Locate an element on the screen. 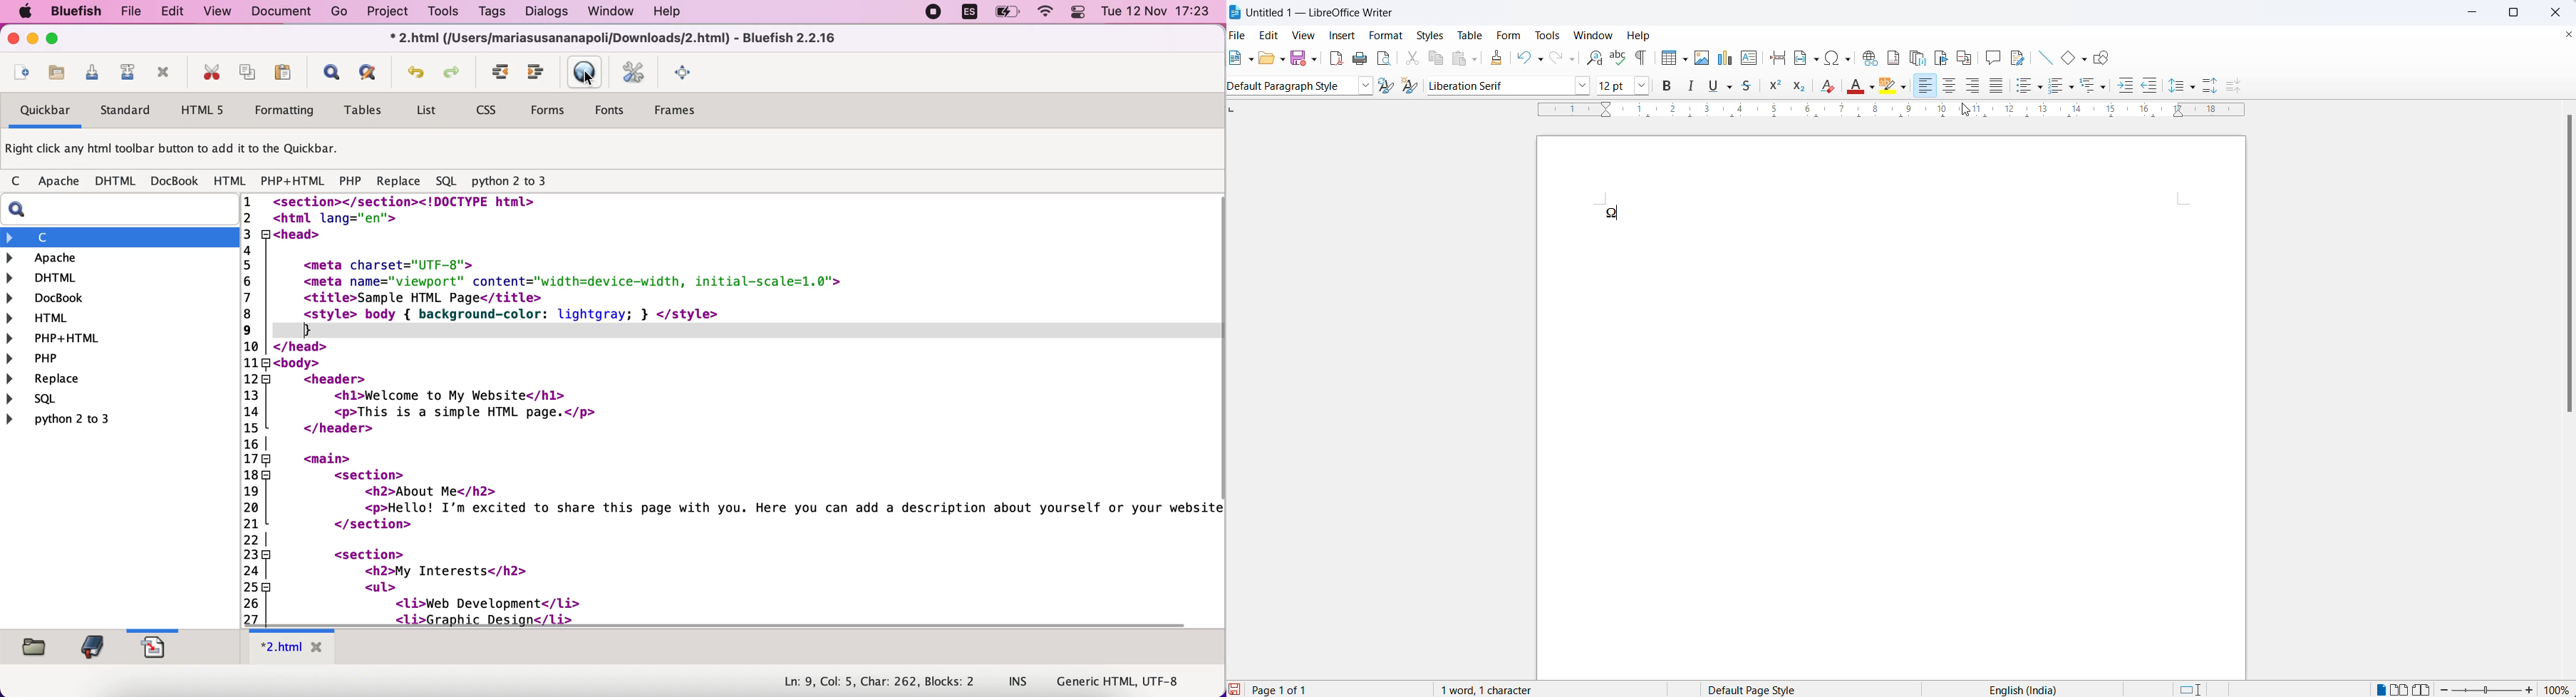 The height and width of the screenshot is (700, 2576). redo is located at coordinates (1555, 58).